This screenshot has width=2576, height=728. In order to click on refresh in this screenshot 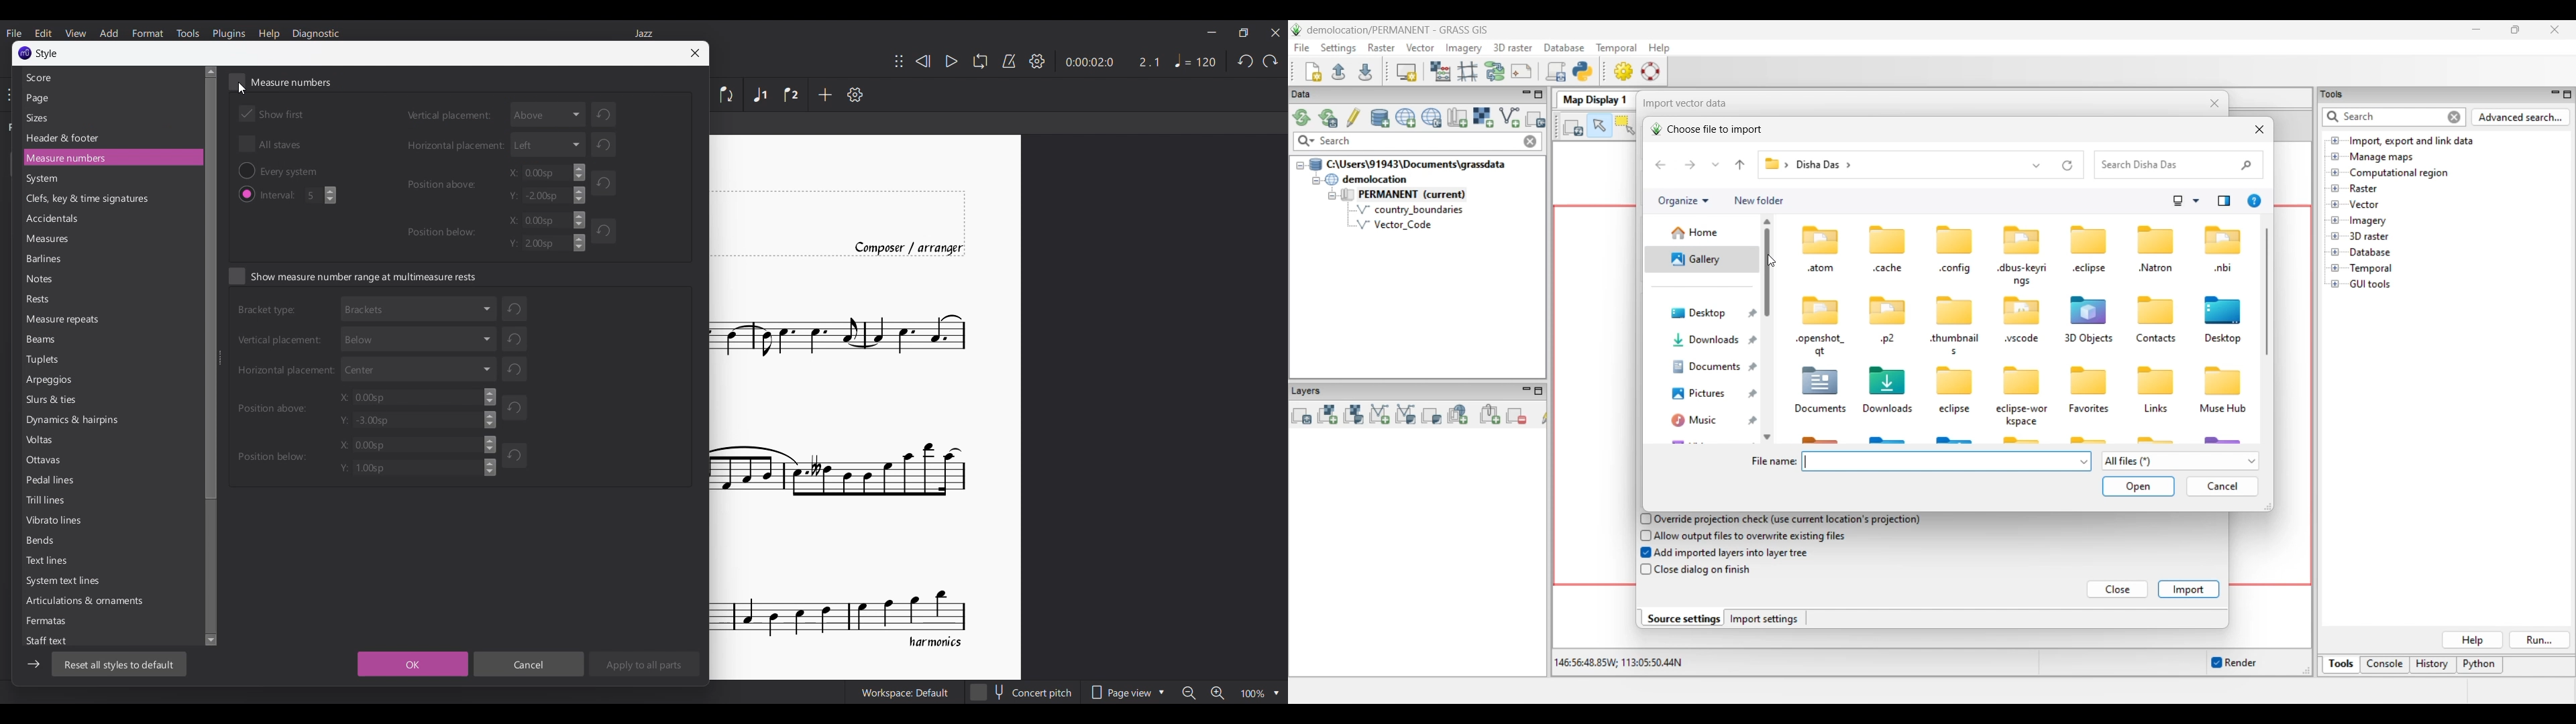, I will do `click(515, 338)`.